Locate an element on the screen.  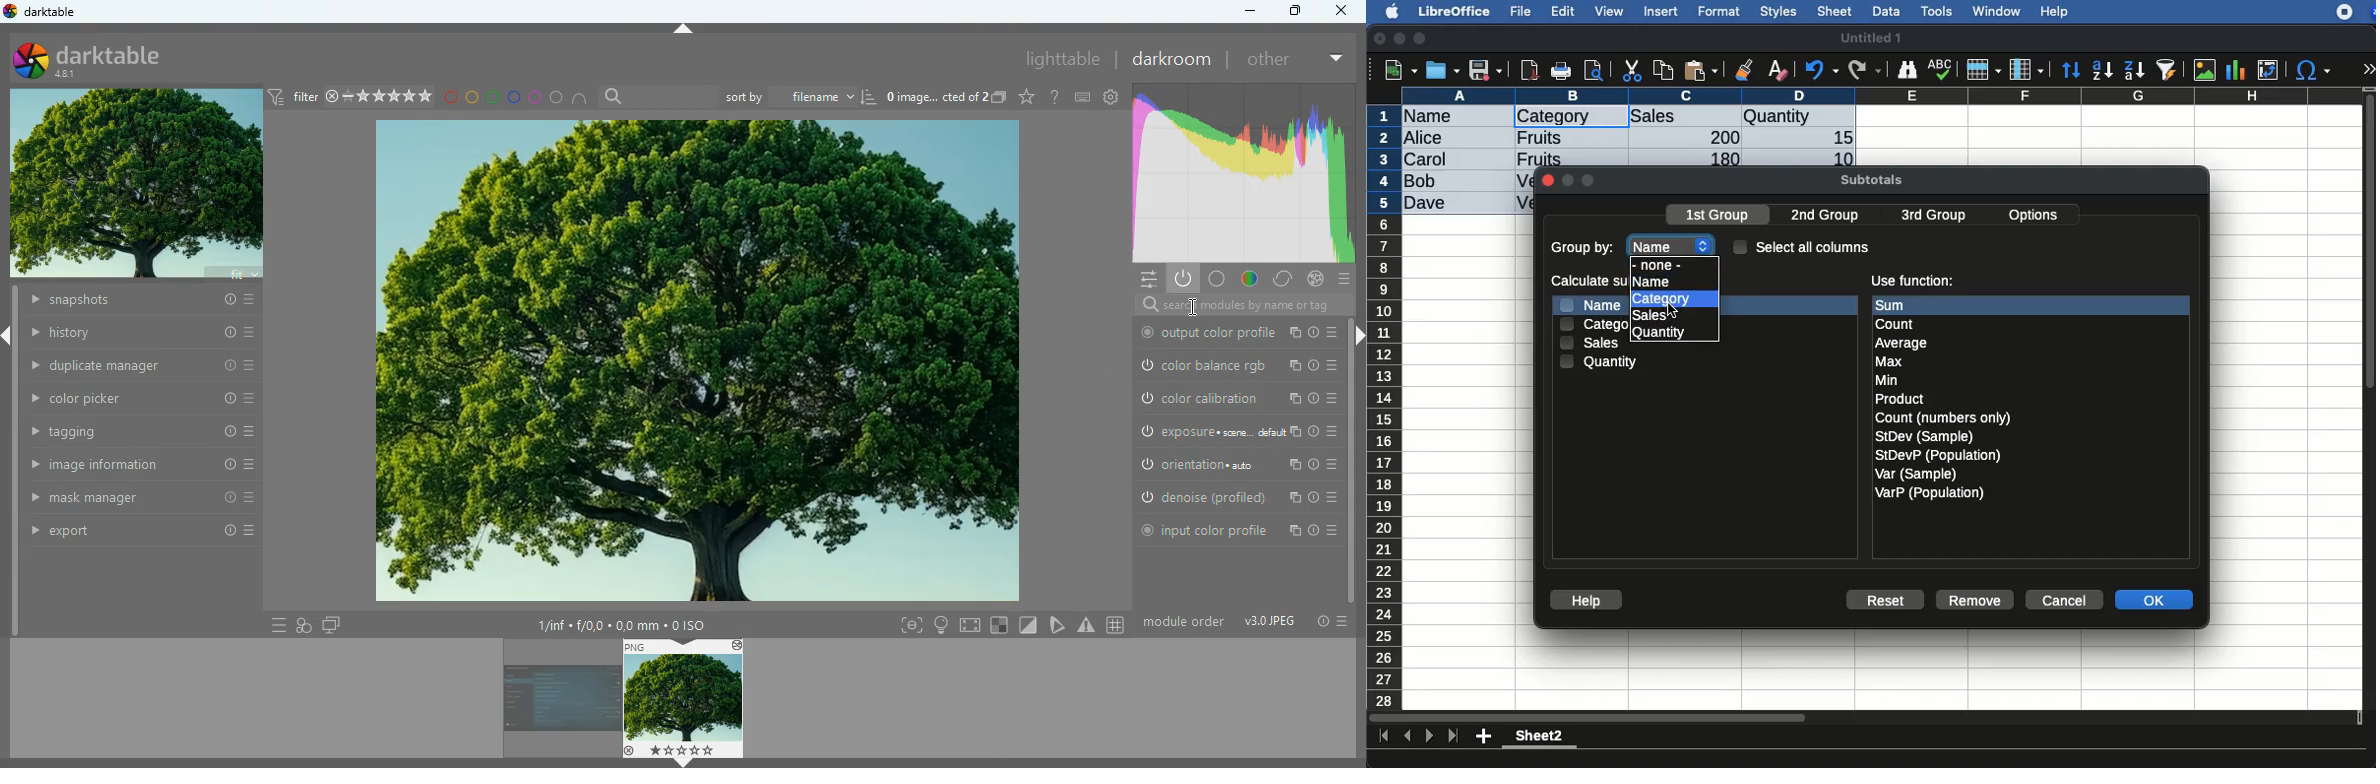
edit is located at coordinates (1563, 11).